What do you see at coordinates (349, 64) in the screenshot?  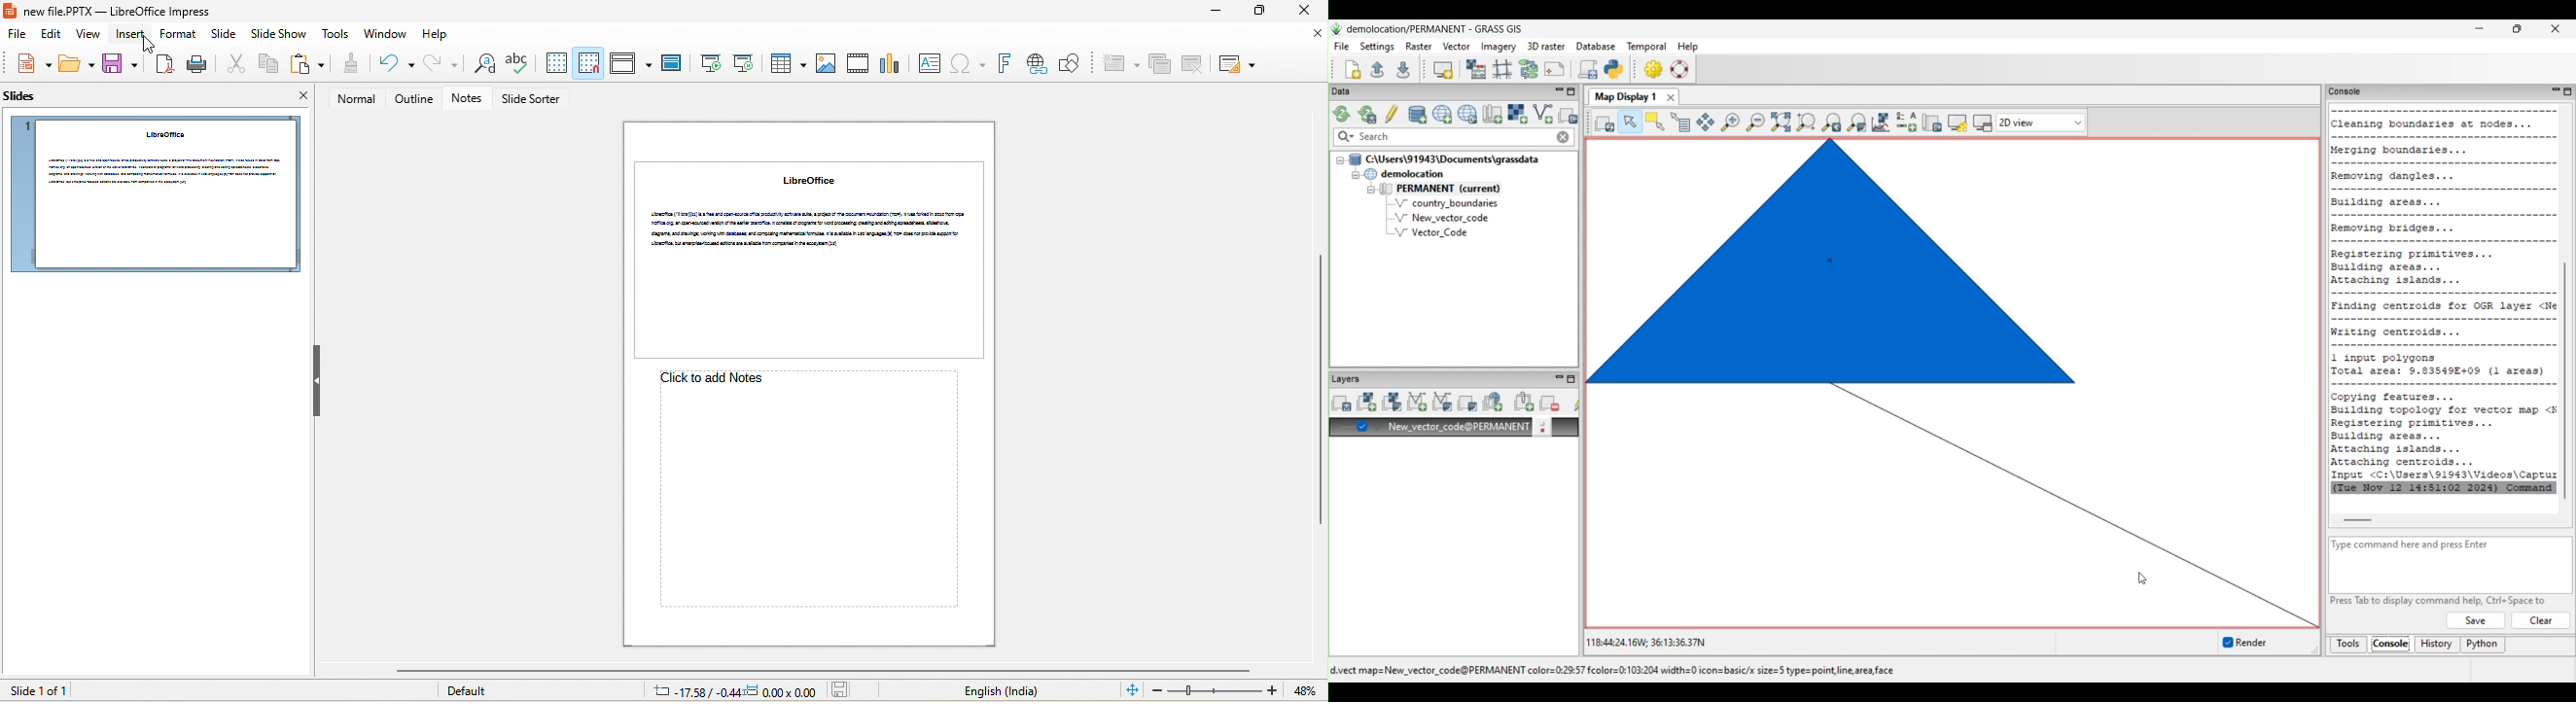 I see `clone formatting` at bounding box center [349, 64].